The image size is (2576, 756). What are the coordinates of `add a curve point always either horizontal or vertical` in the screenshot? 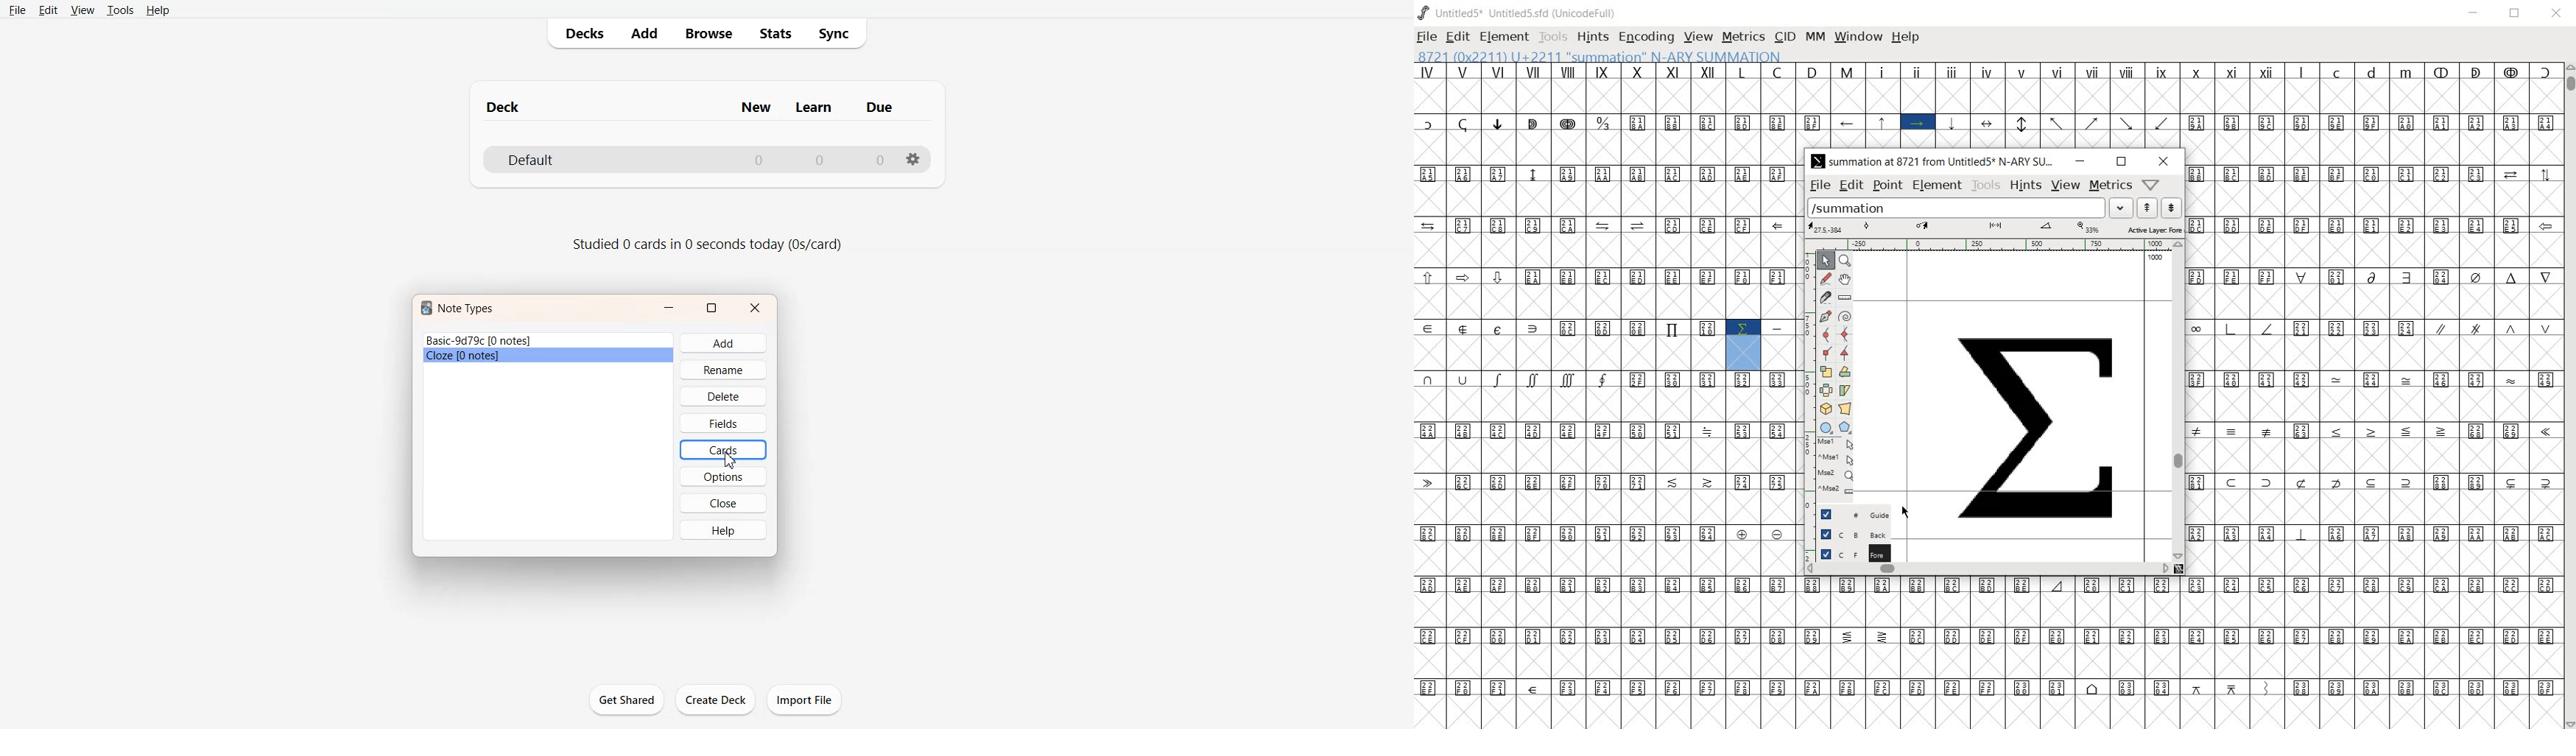 It's located at (1845, 335).